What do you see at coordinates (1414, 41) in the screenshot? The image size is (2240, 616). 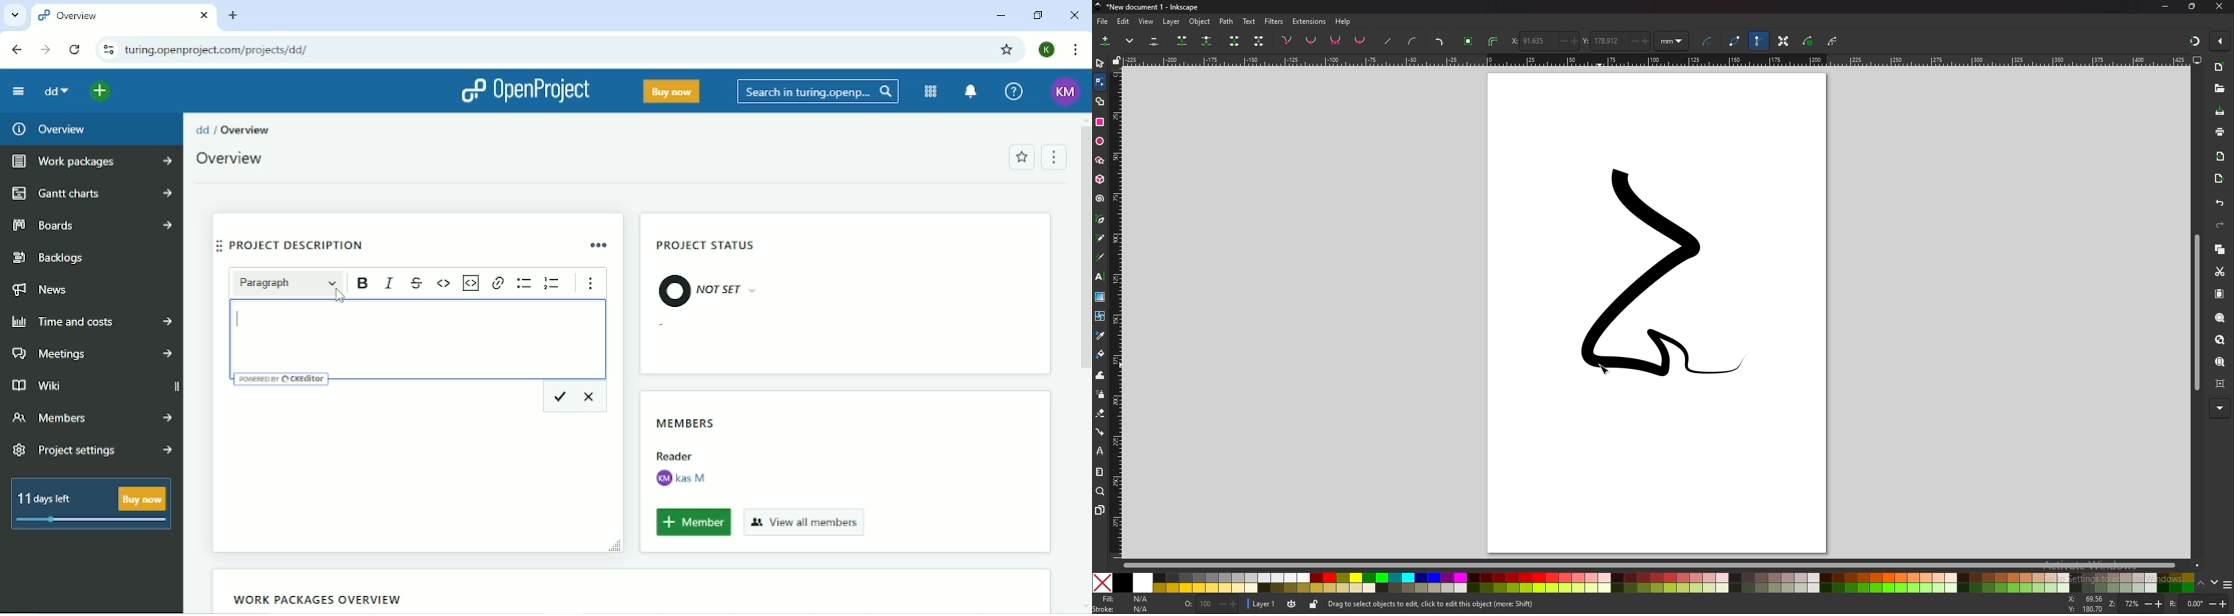 I see `add curve handles` at bounding box center [1414, 41].